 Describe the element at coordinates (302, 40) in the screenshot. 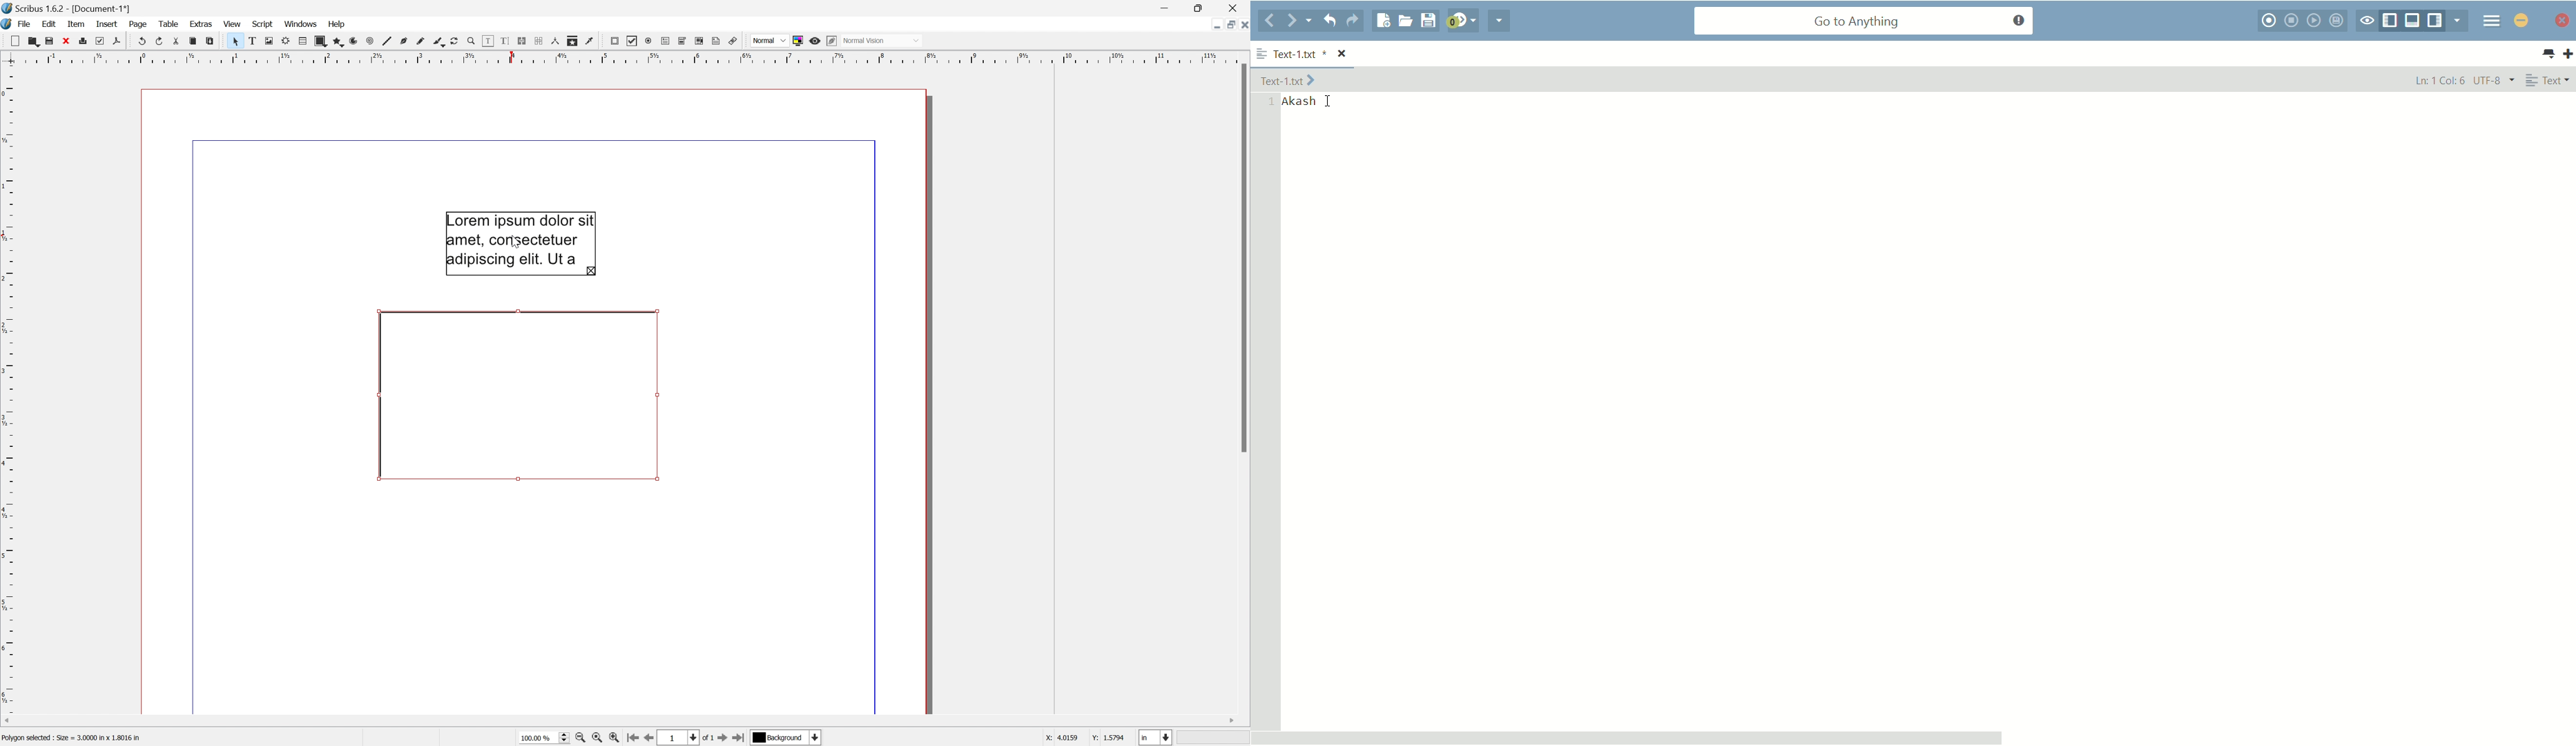

I see `Table` at that location.